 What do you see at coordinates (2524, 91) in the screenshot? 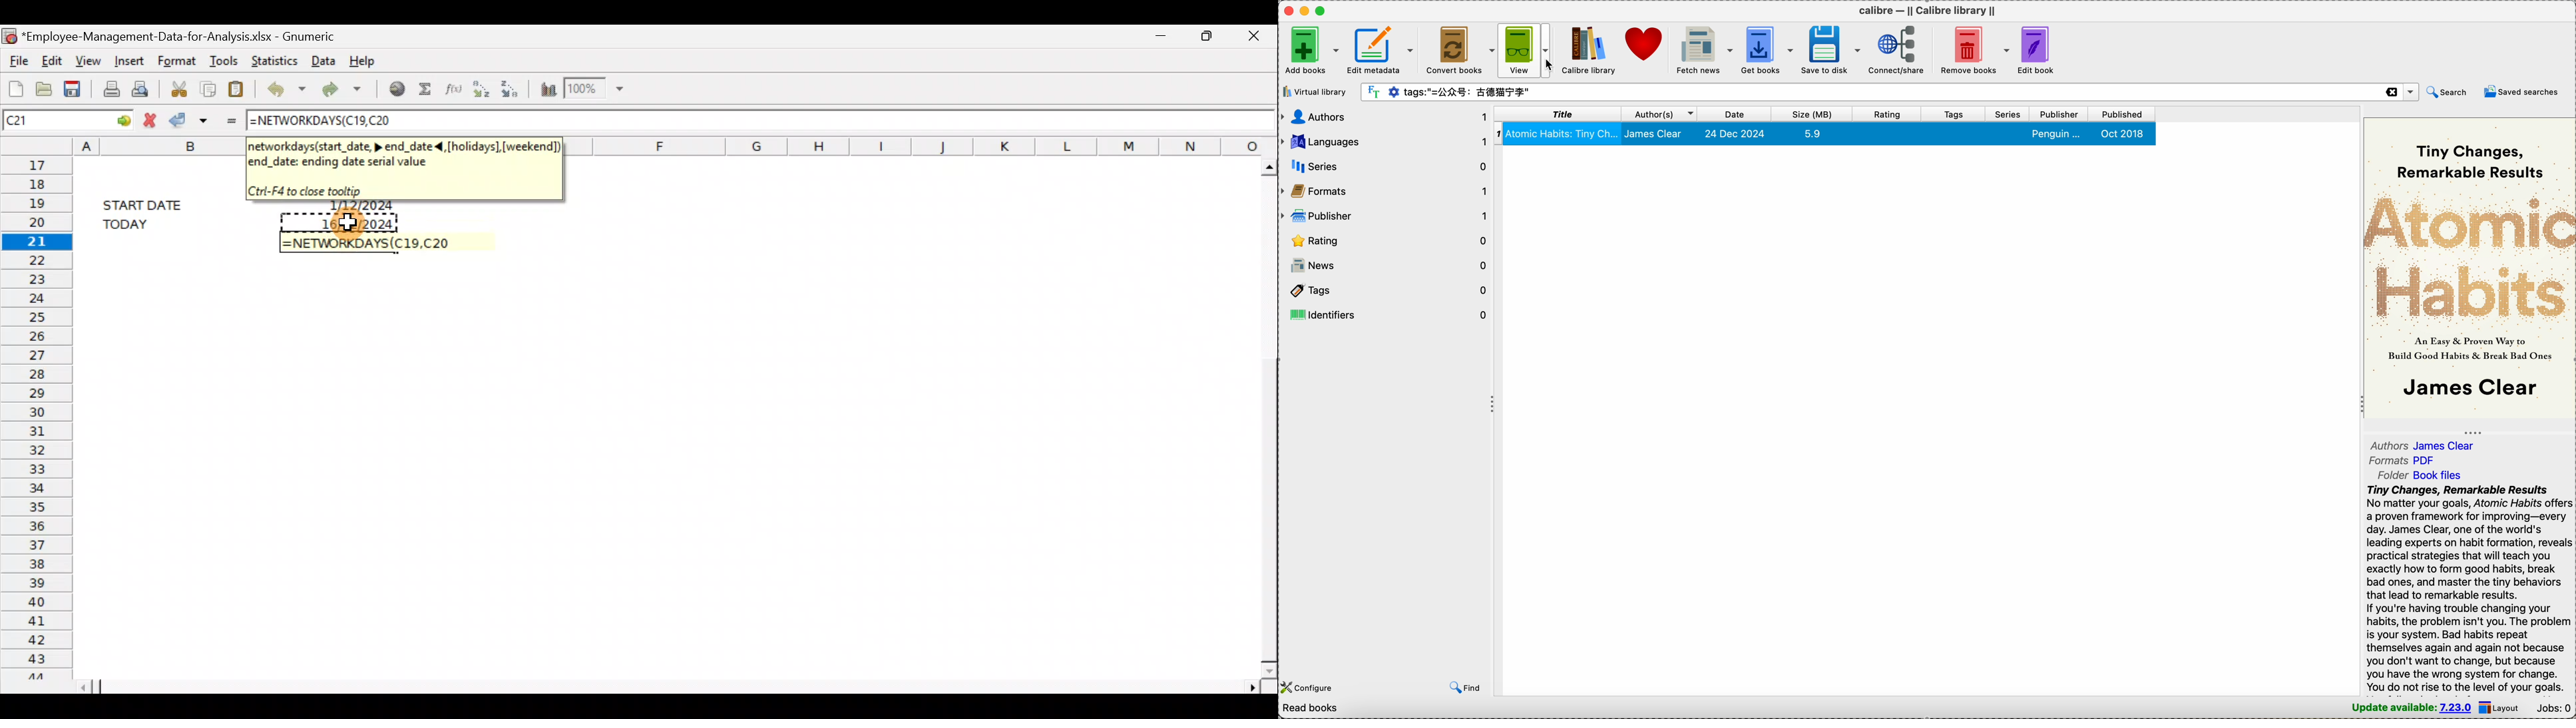
I see `saved searches` at bounding box center [2524, 91].